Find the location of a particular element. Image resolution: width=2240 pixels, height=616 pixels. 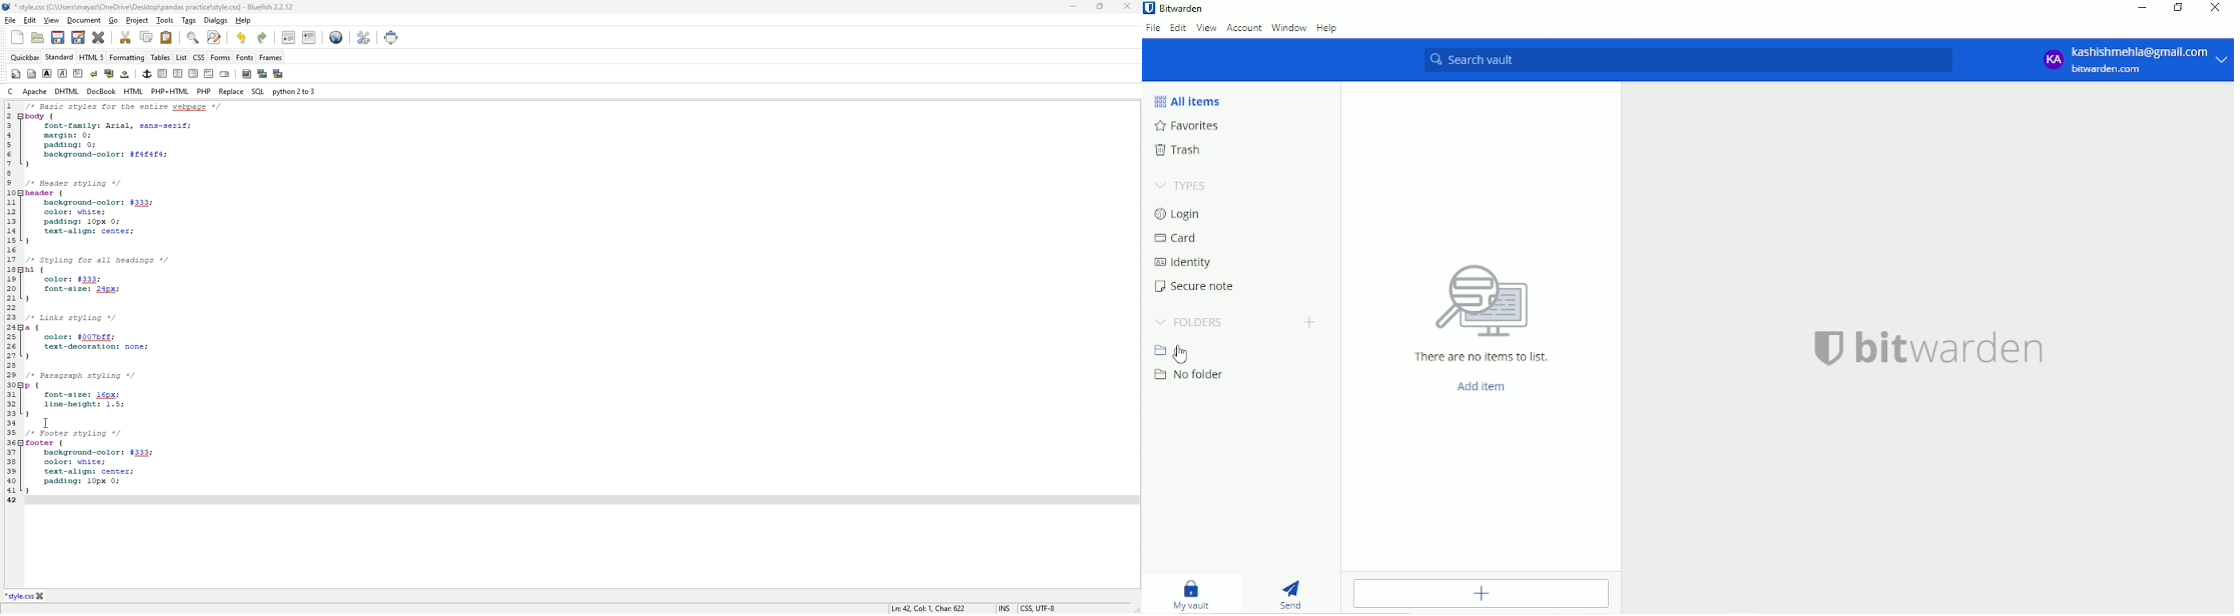

find bar is located at coordinates (192, 38).